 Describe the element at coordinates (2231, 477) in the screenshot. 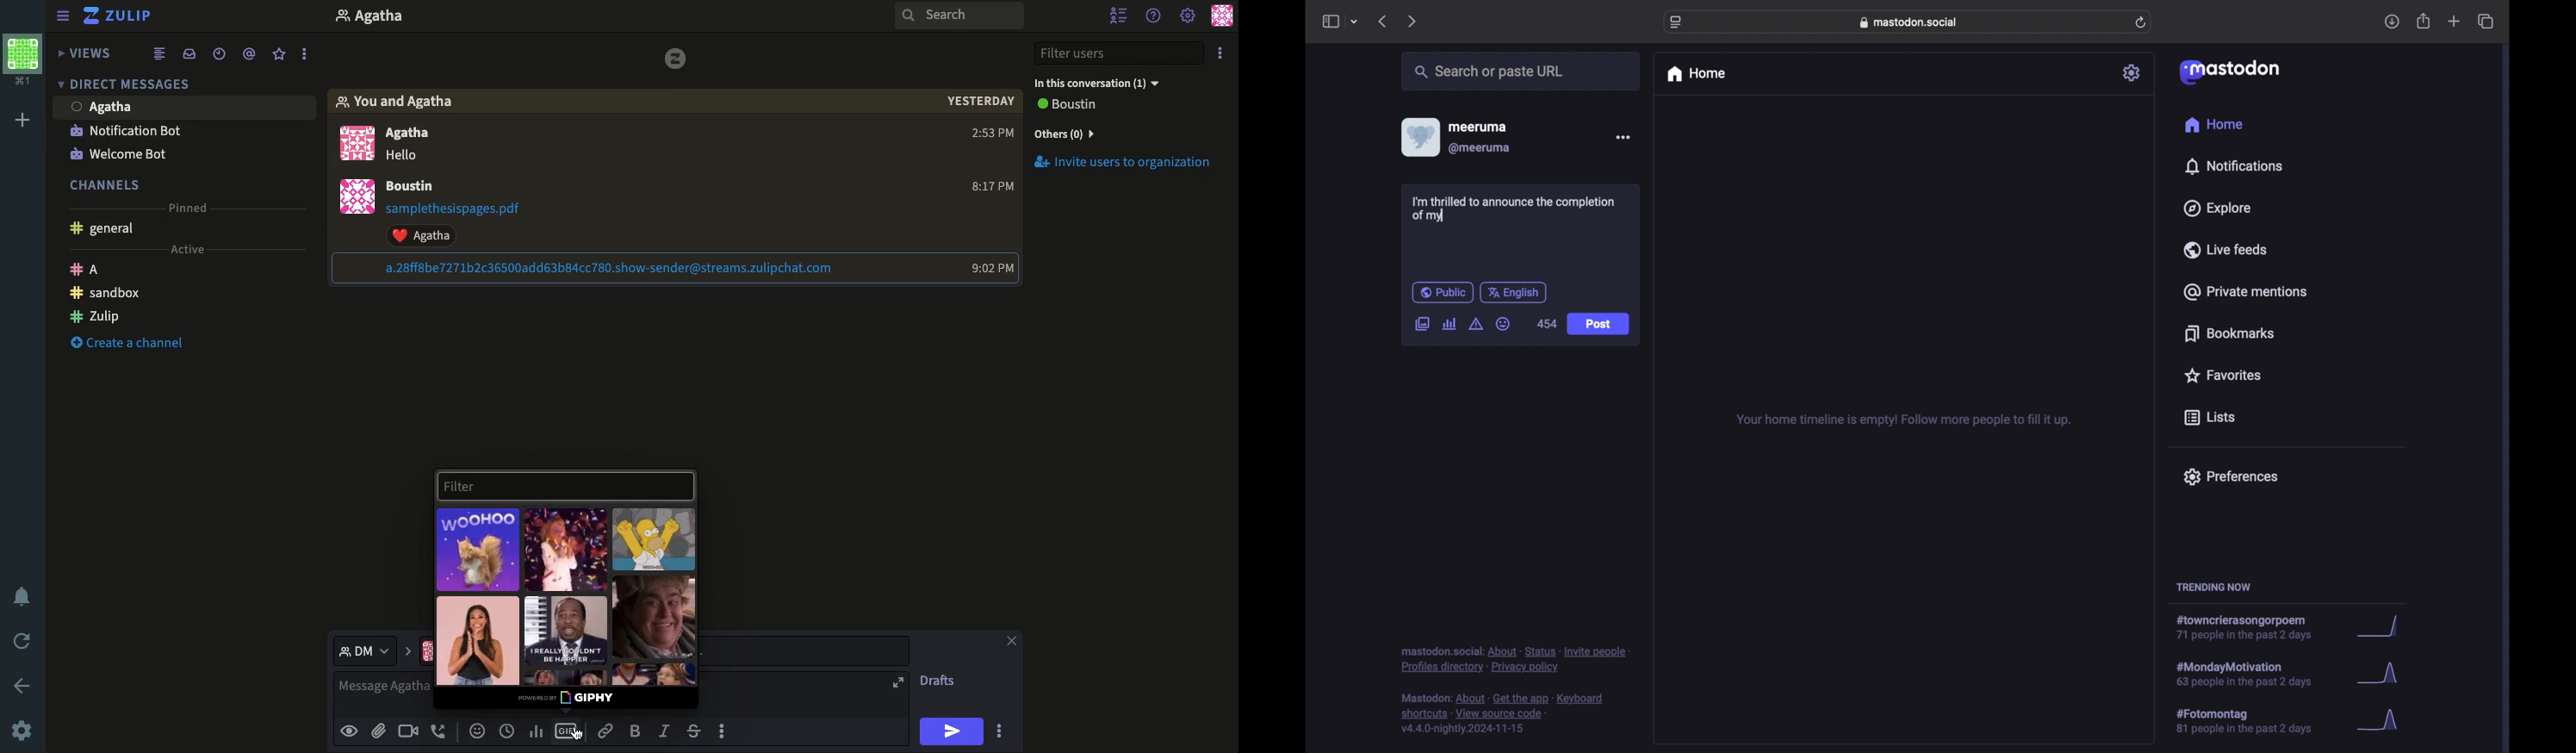

I see `preferences` at that location.